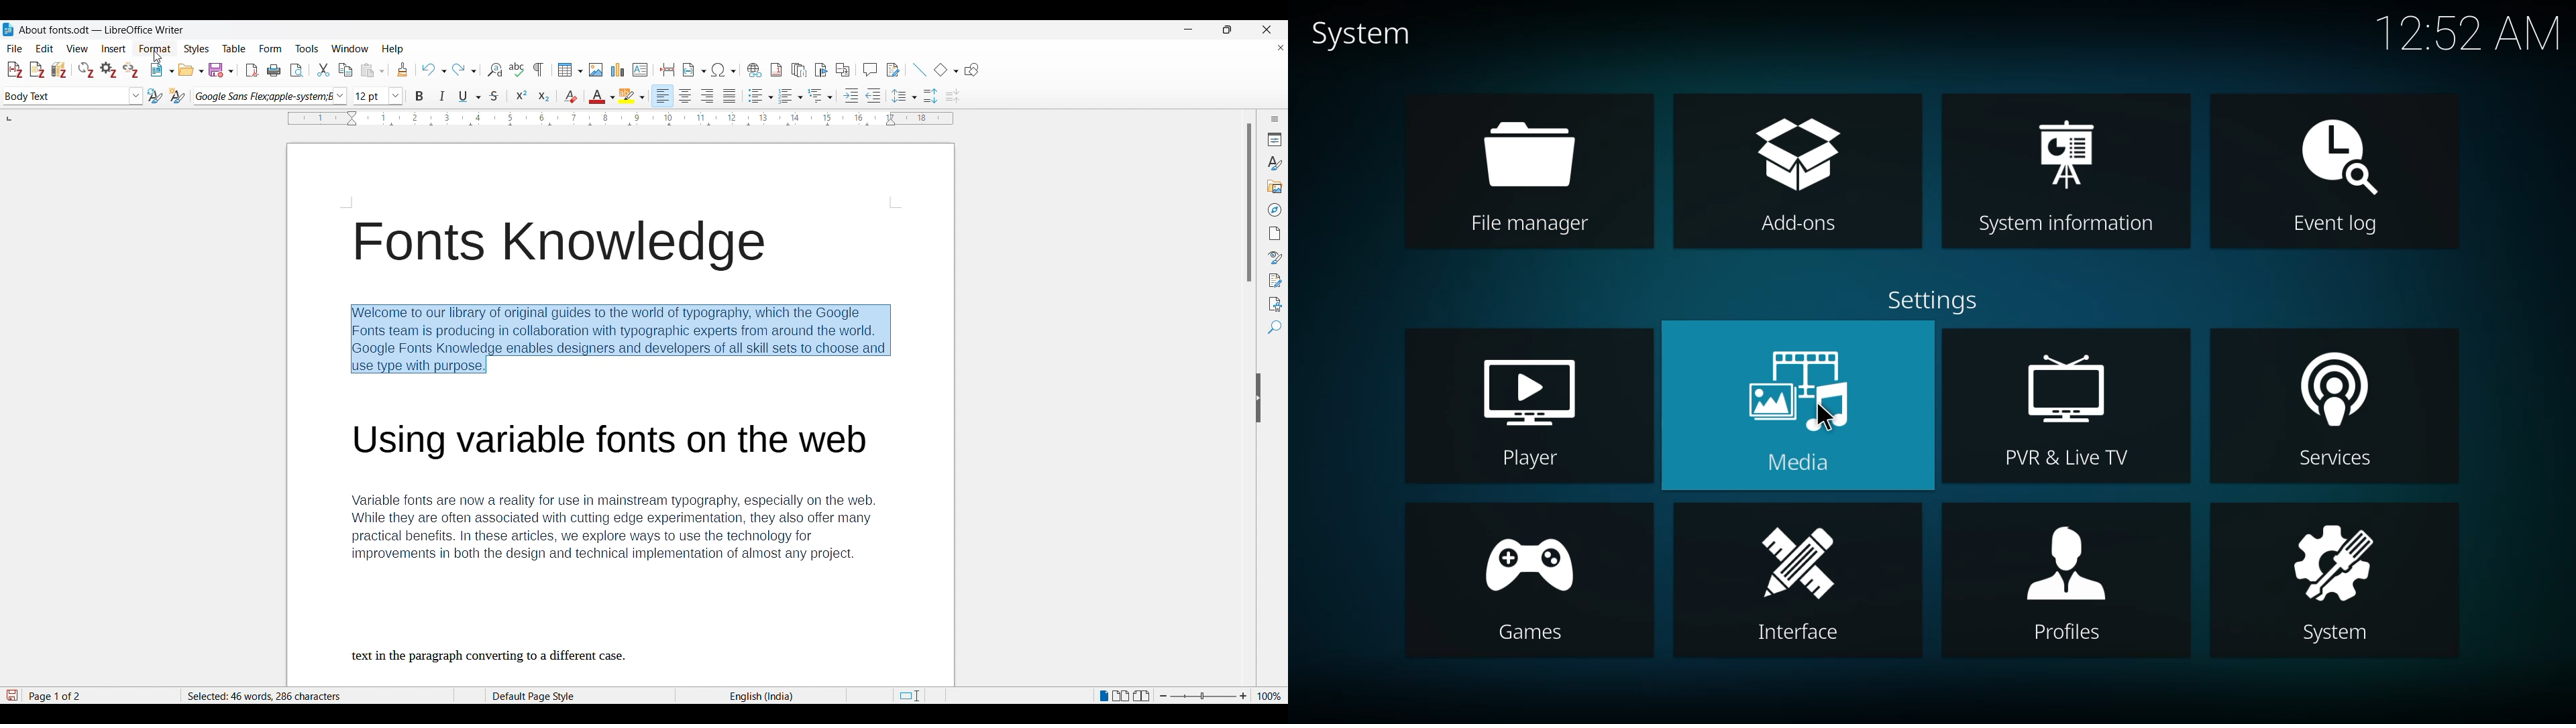 The image size is (2576, 728). Describe the element at coordinates (56, 696) in the screenshot. I see `Current page out of total pages` at that location.